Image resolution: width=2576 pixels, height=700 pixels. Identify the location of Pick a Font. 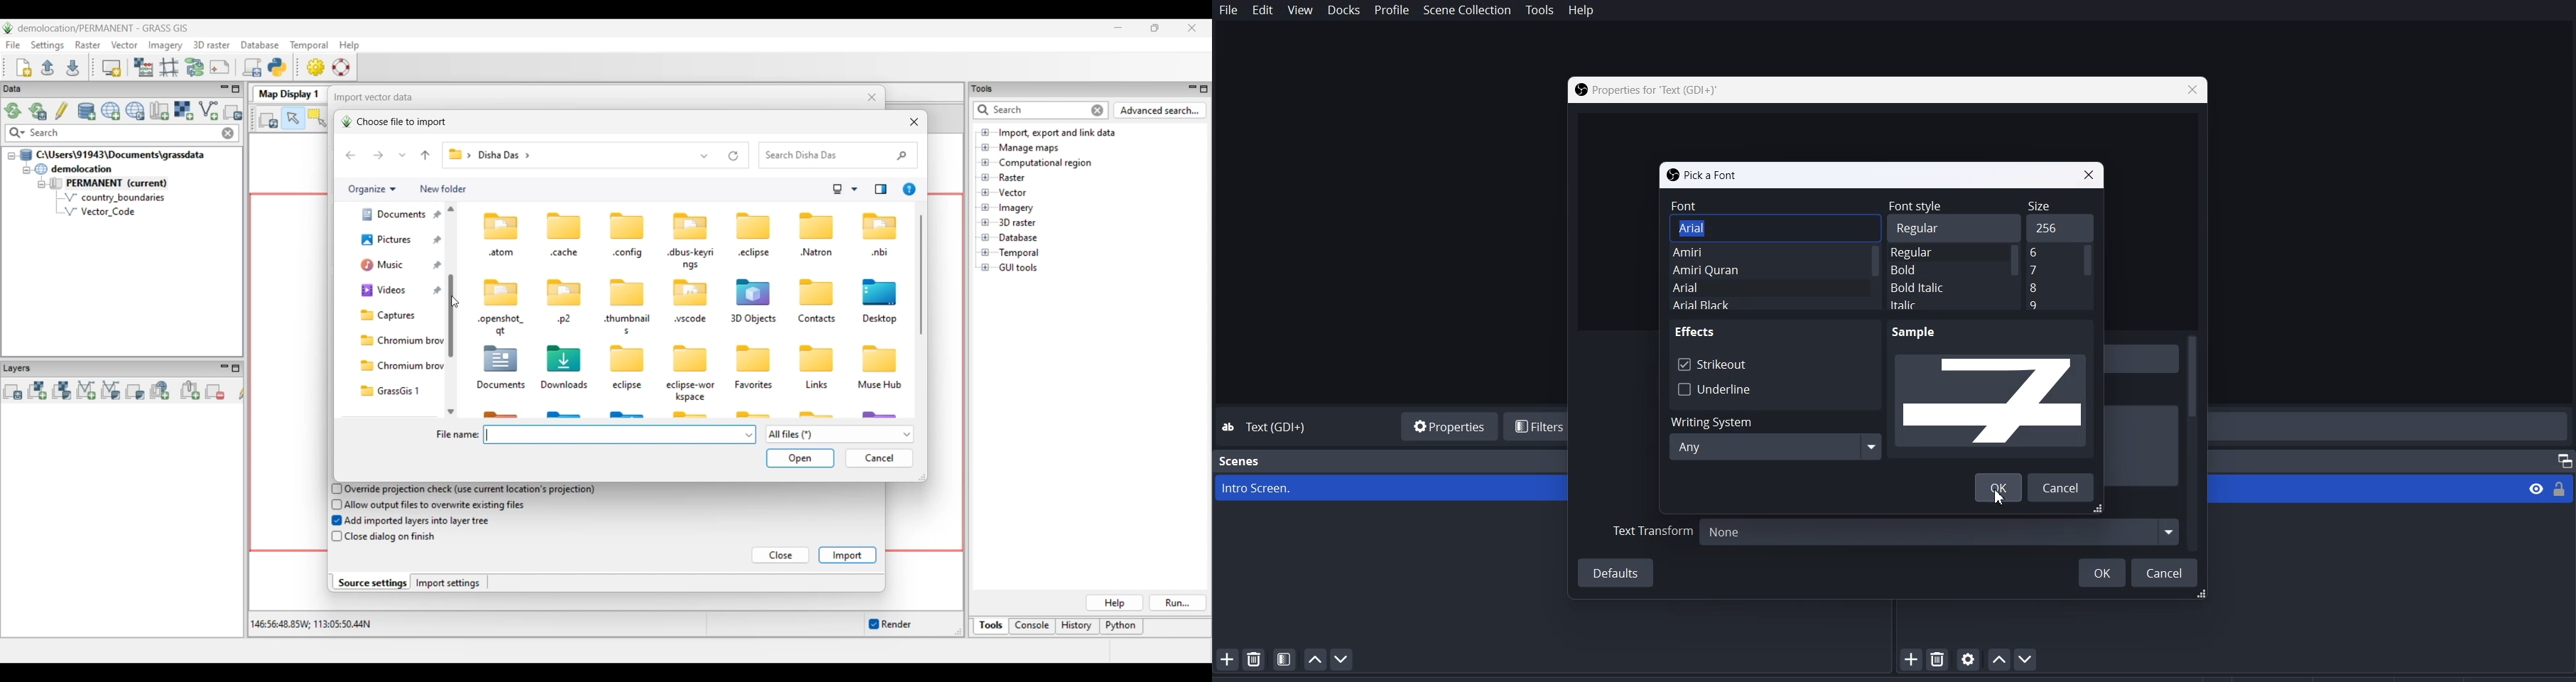
(1702, 174).